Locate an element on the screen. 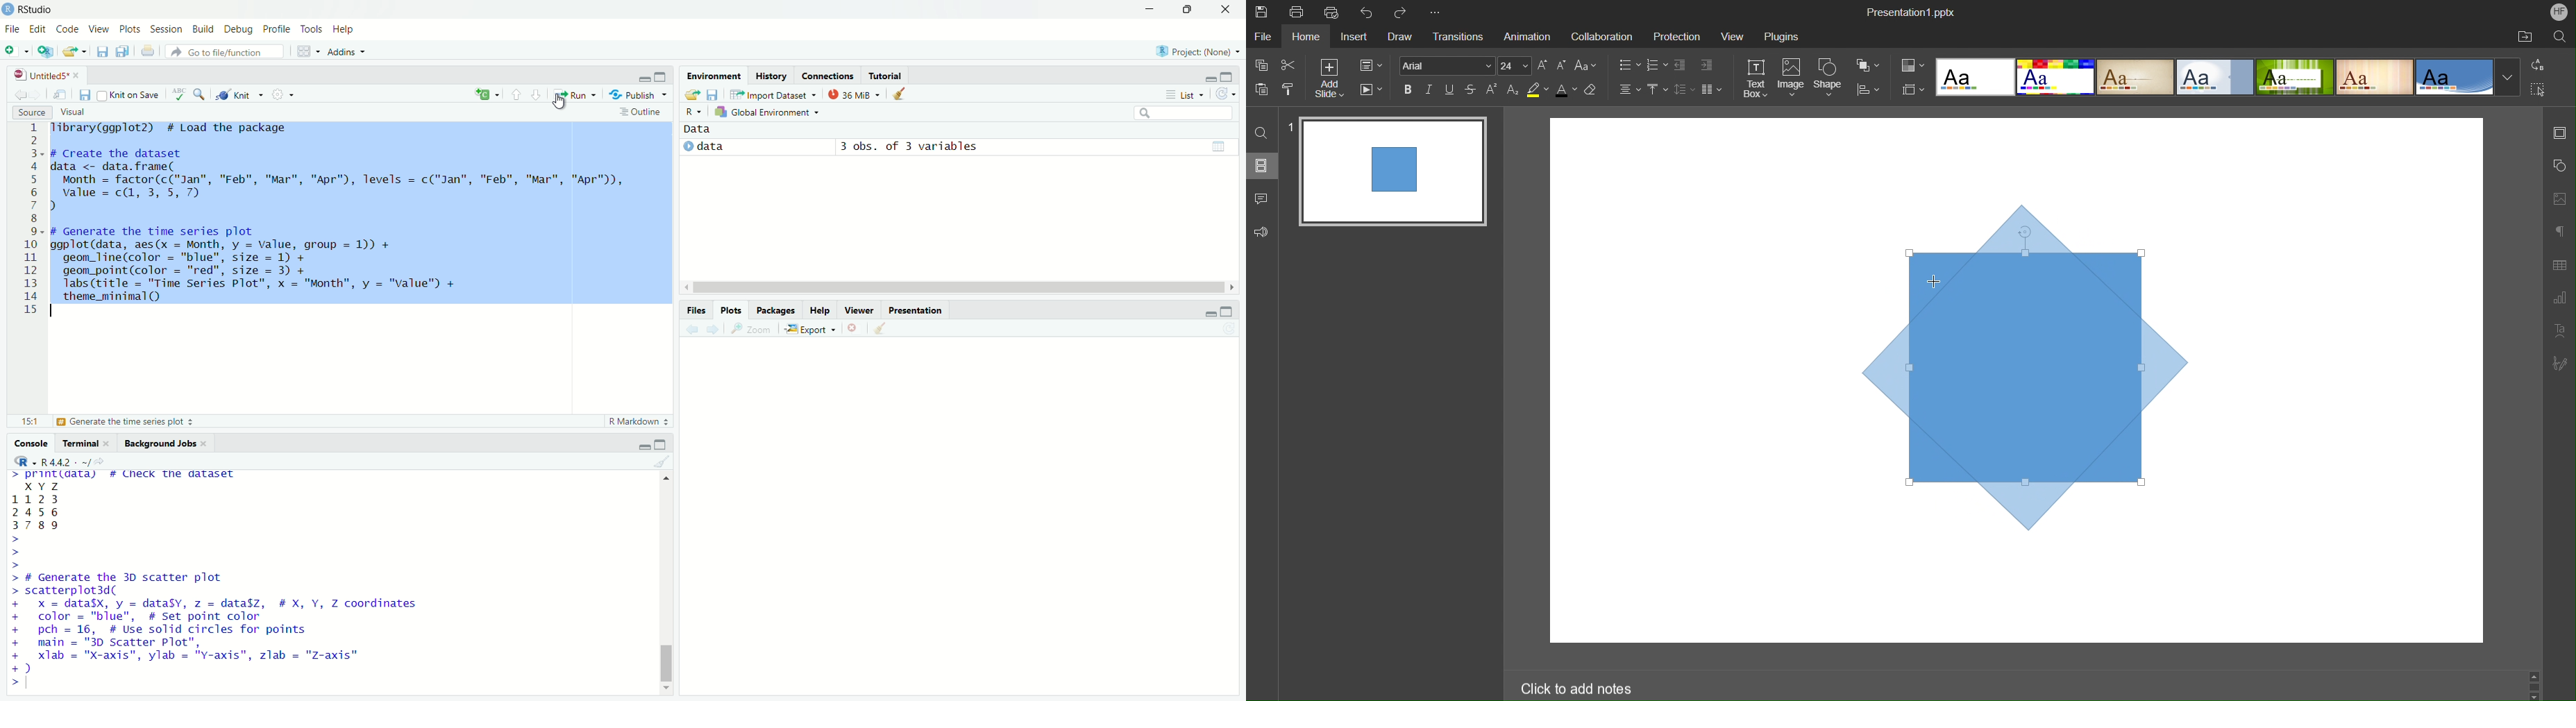 The width and height of the screenshot is (2576, 728). Print is located at coordinates (1297, 10).